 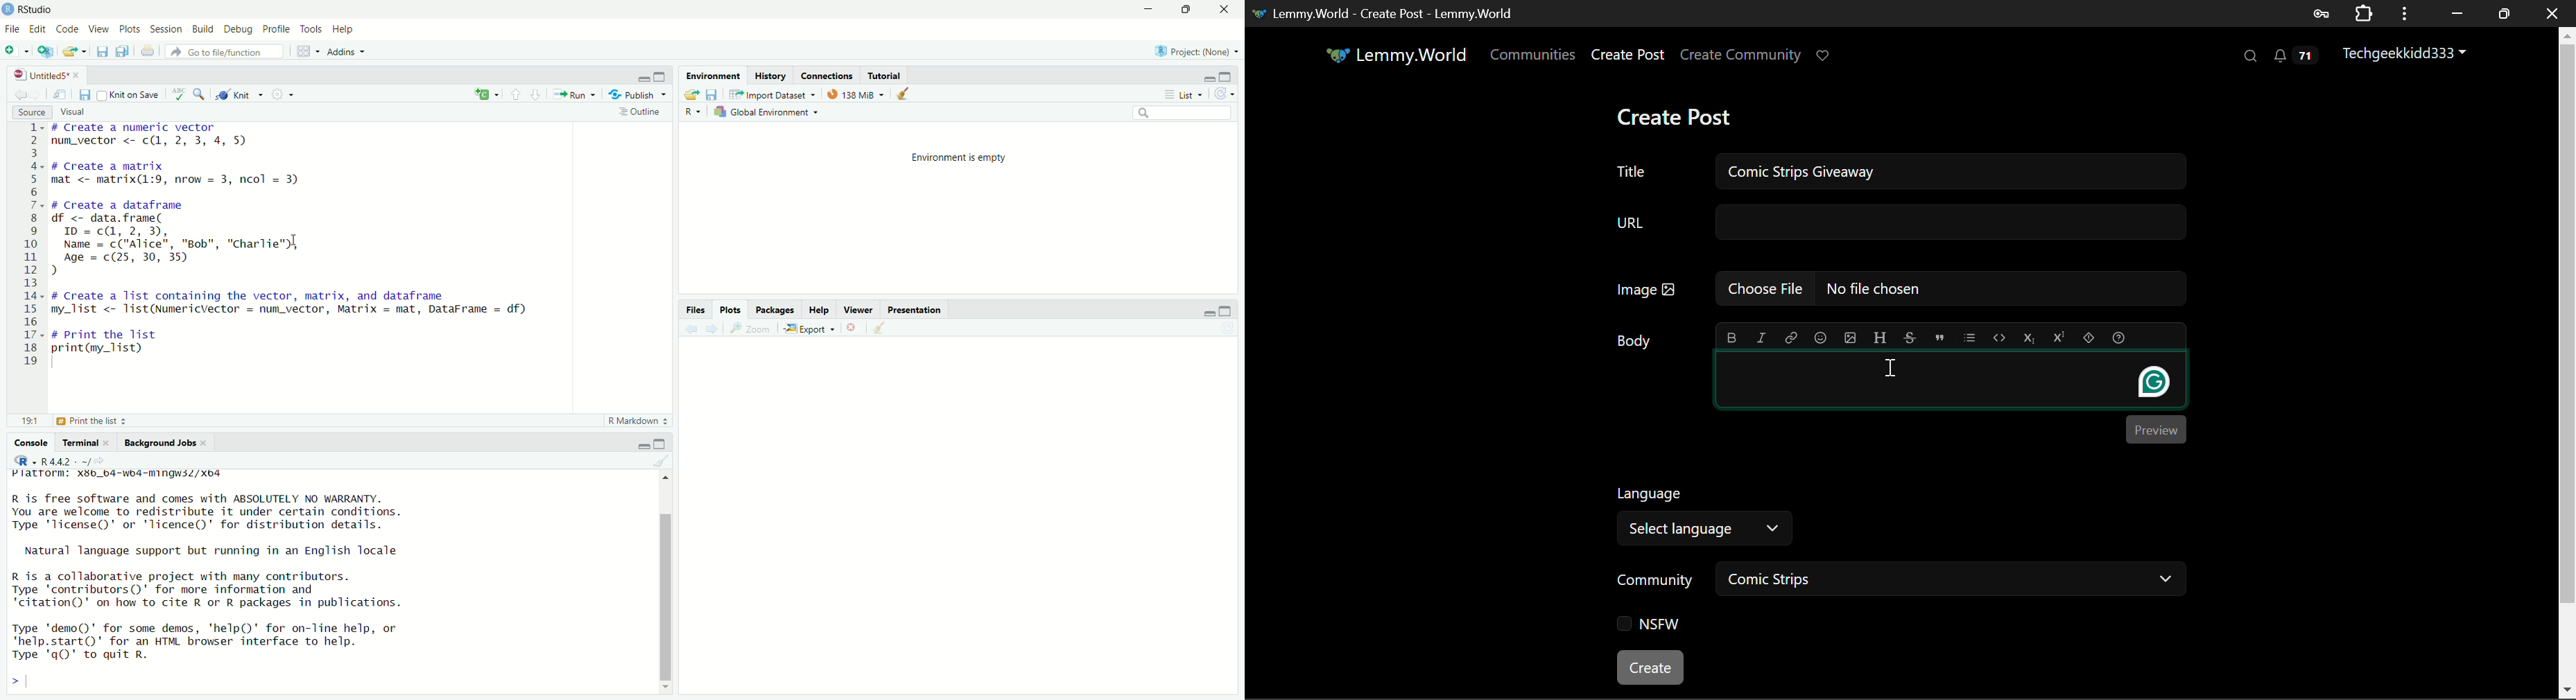 What do you see at coordinates (1183, 115) in the screenshot?
I see `search` at bounding box center [1183, 115].